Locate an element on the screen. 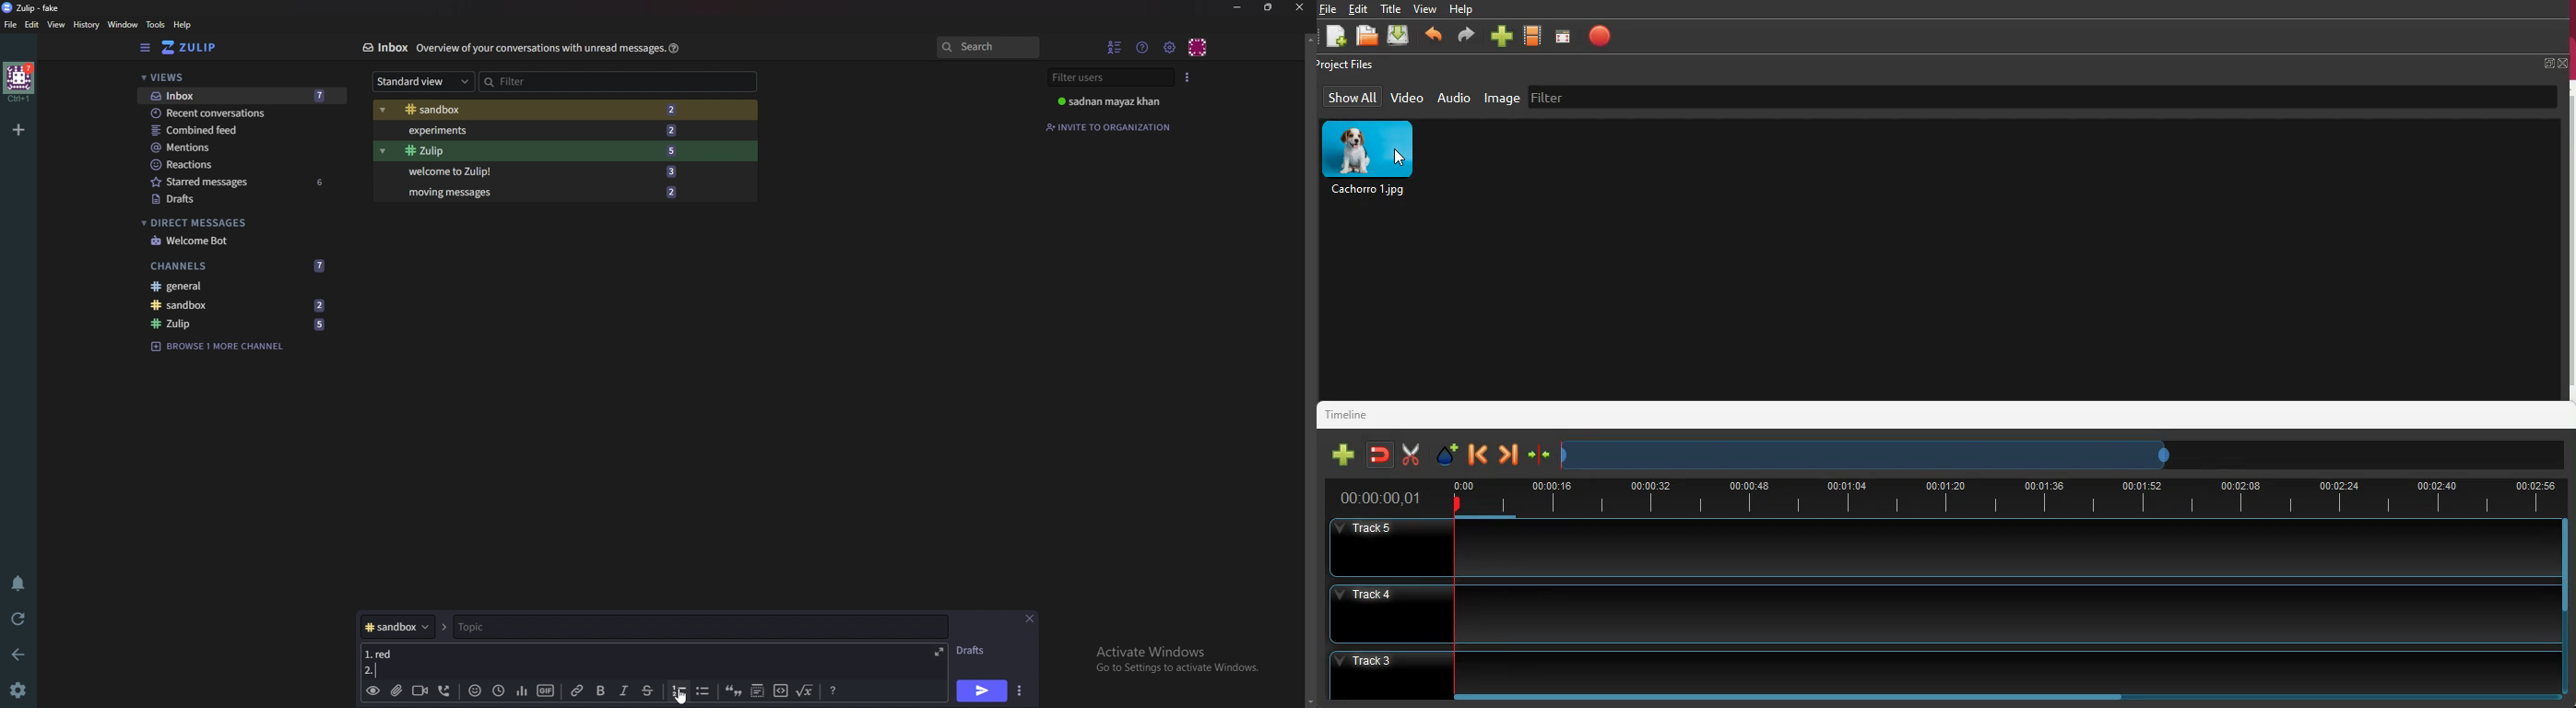  Home view is located at coordinates (199, 47).